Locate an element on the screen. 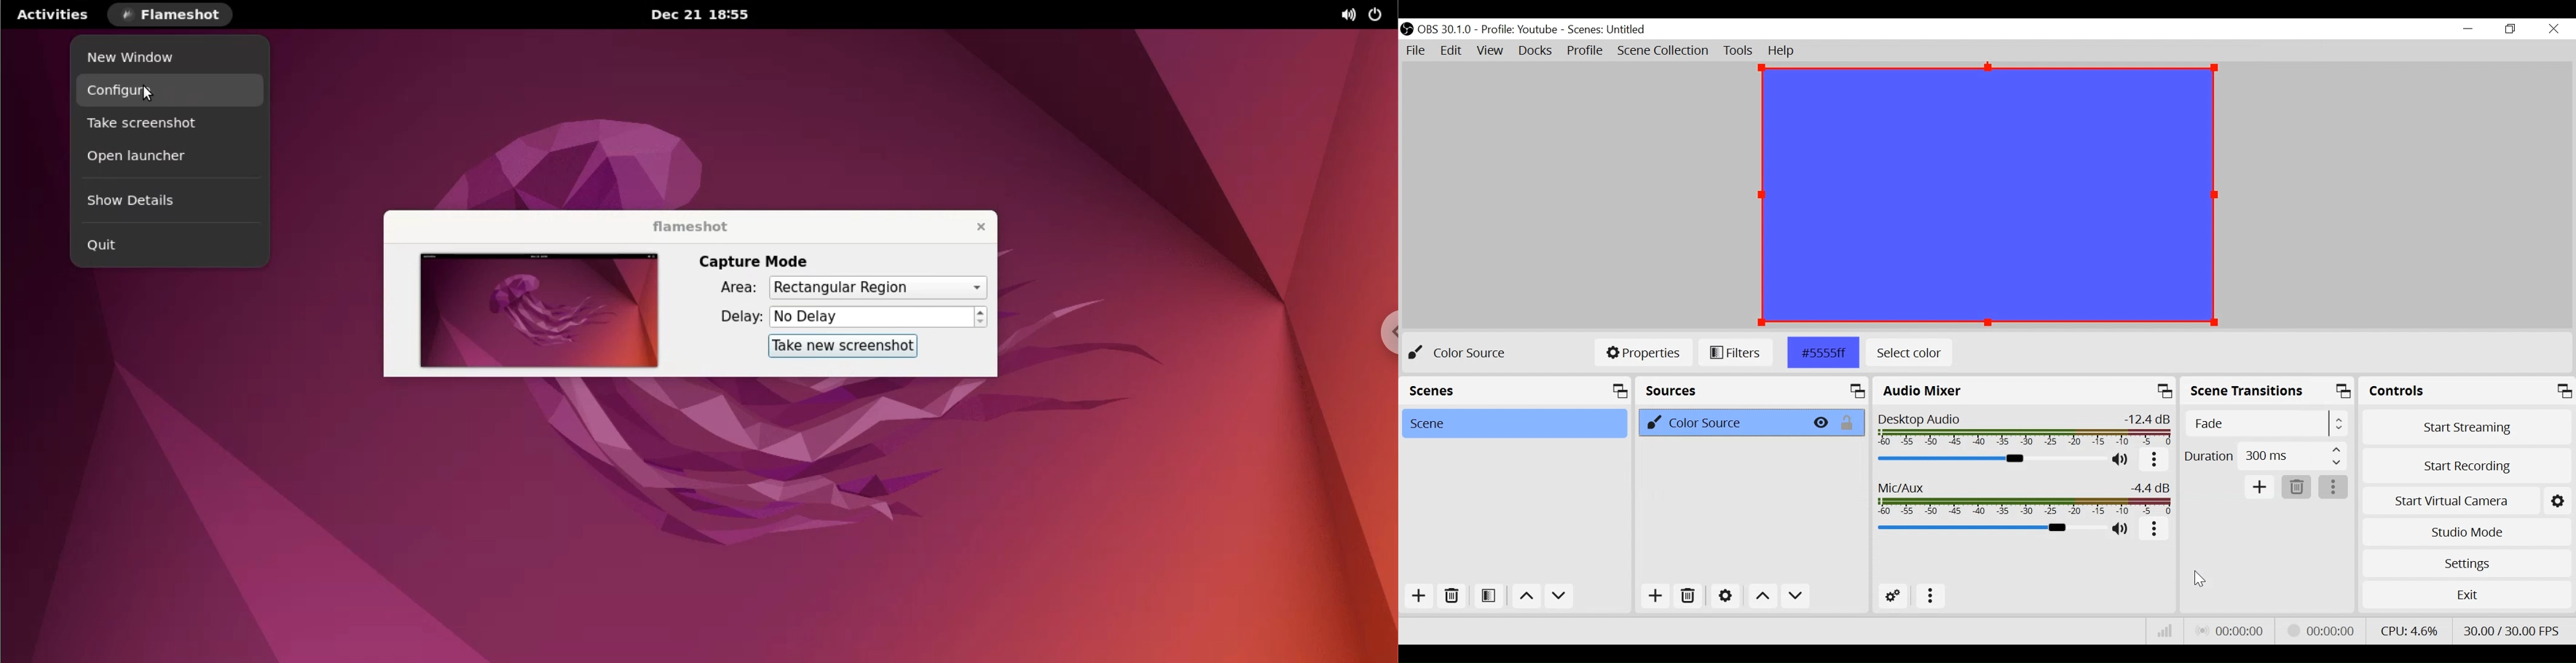 This screenshot has height=672, width=2576. OBS Desktop Icon is located at coordinates (1406, 29).